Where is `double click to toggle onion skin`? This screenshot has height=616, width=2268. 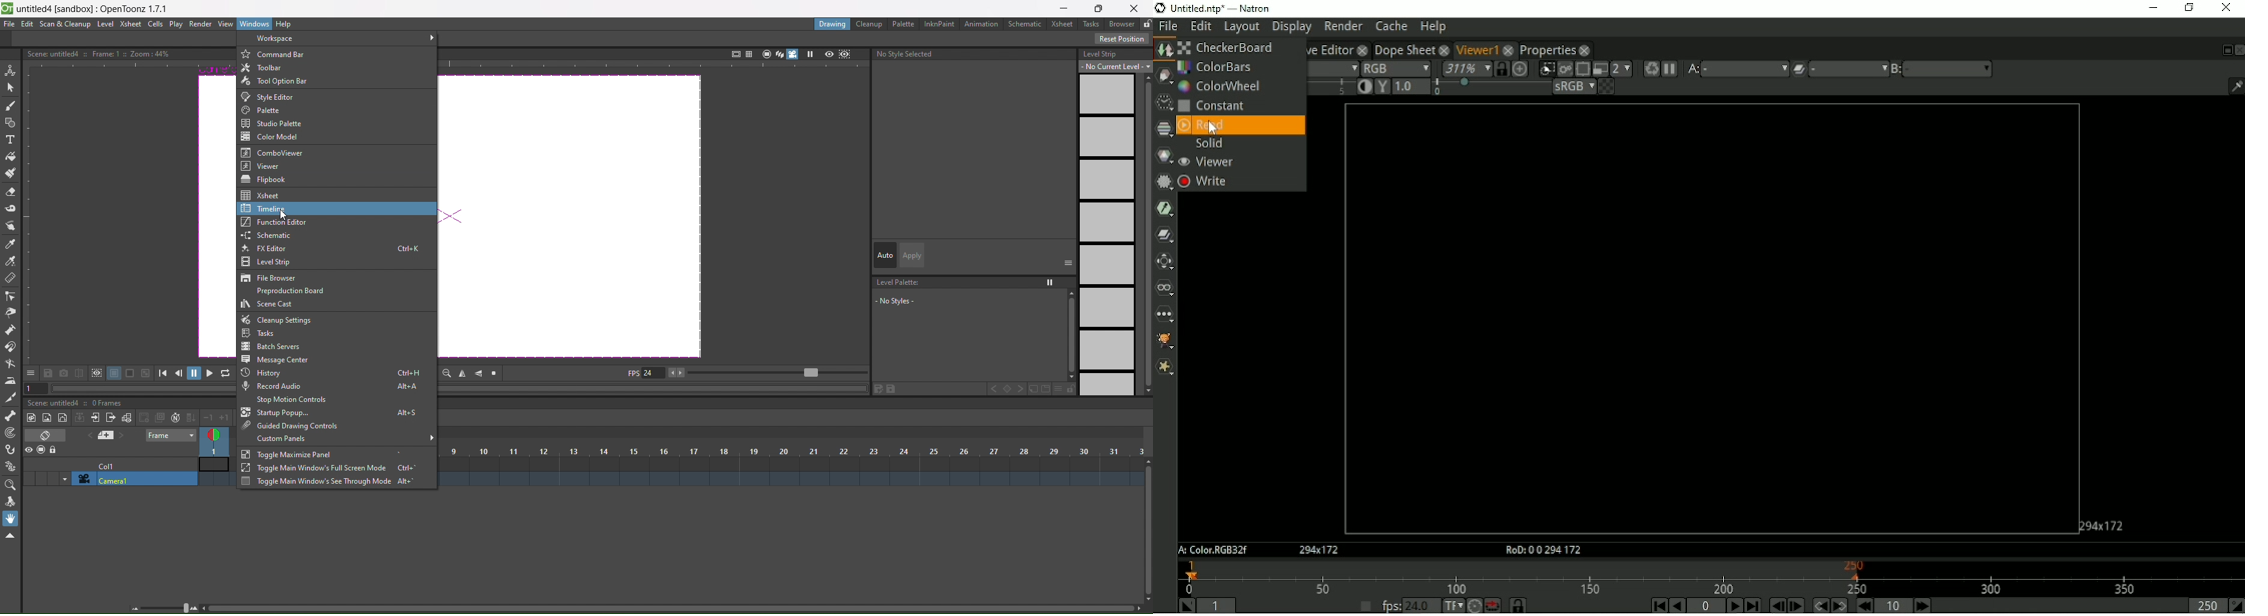 double click to toggle onion skin is located at coordinates (217, 442).